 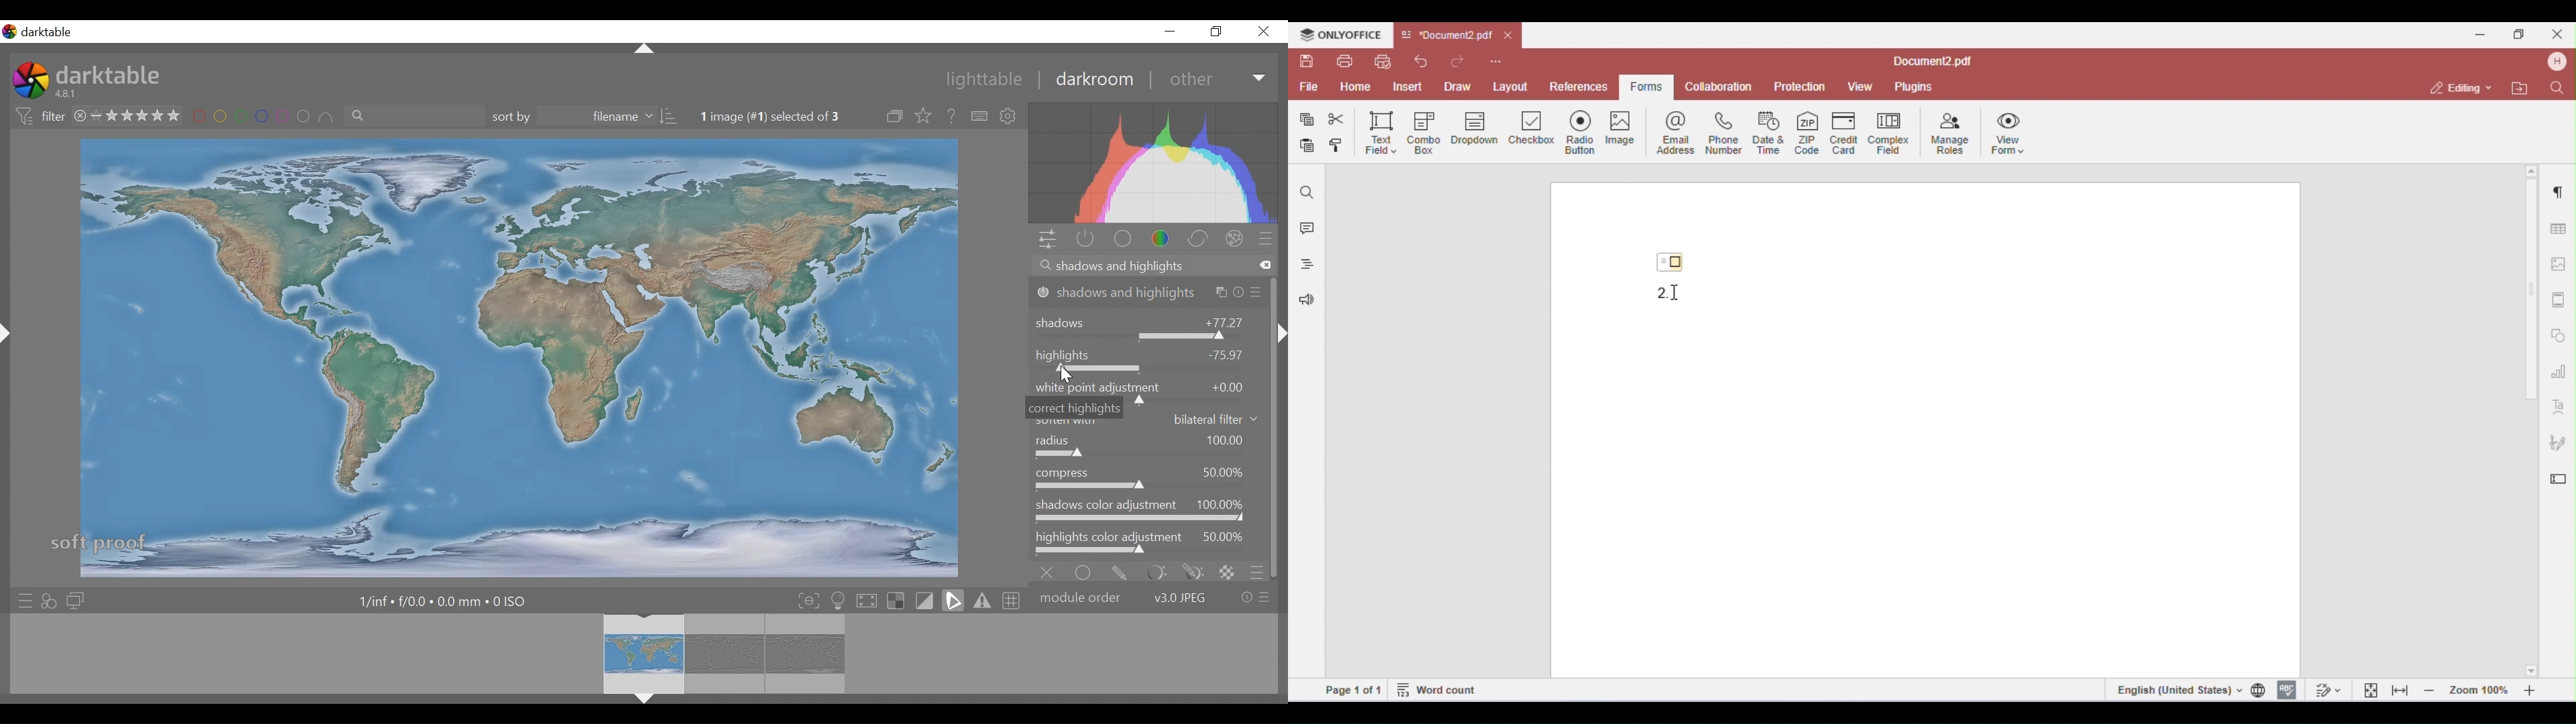 I want to click on click to change the type of overlays, so click(x=924, y=117).